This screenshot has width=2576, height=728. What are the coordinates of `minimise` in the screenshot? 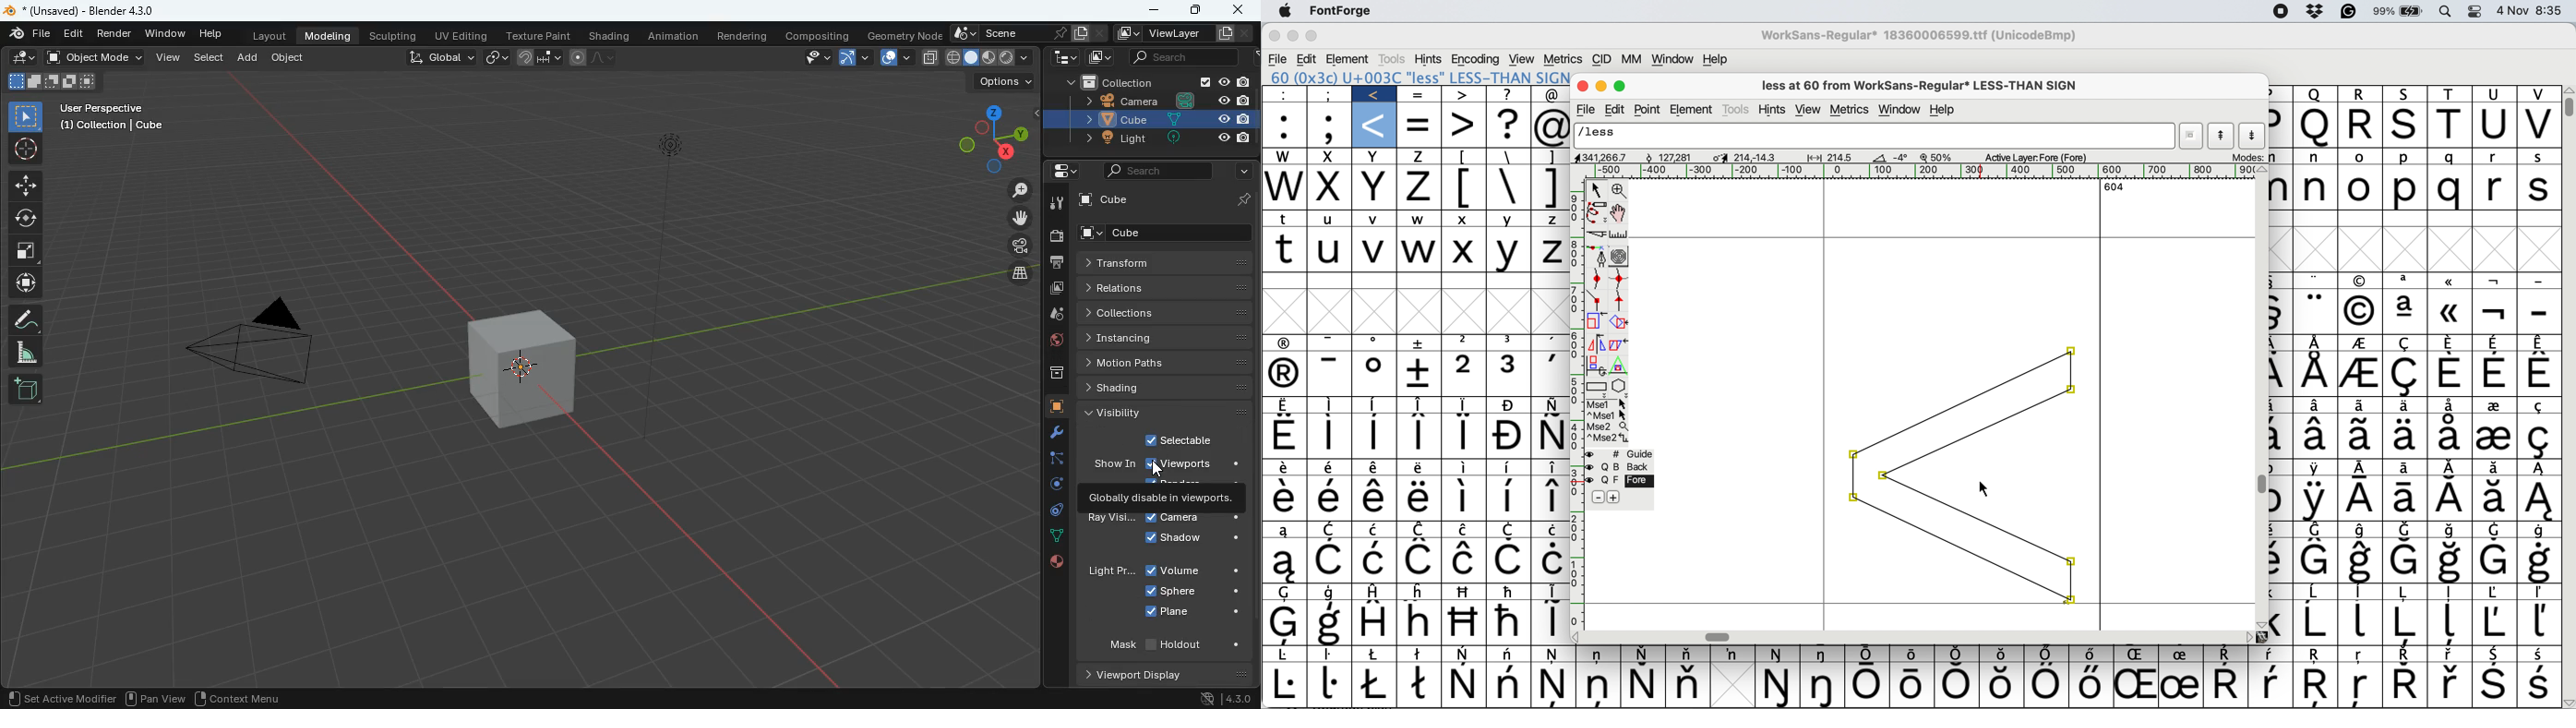 It's located at (1294, 37).